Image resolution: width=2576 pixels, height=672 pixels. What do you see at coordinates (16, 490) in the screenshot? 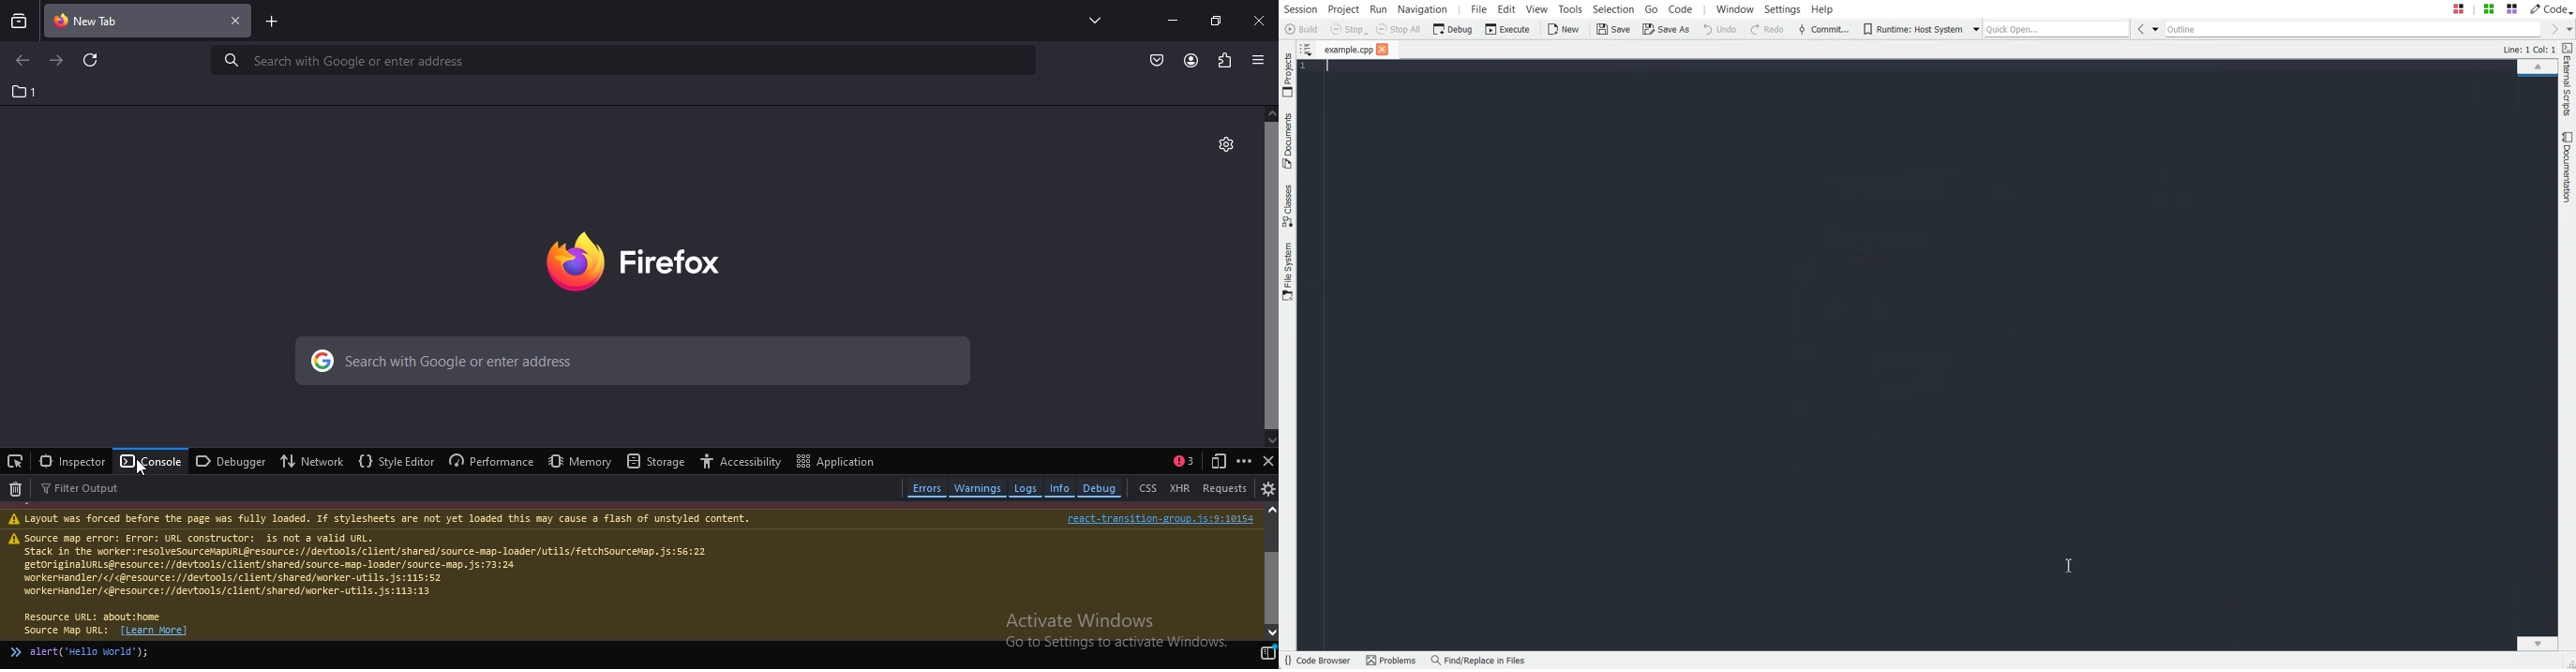
I see `clear web console output` at bounding box center [16, 490].